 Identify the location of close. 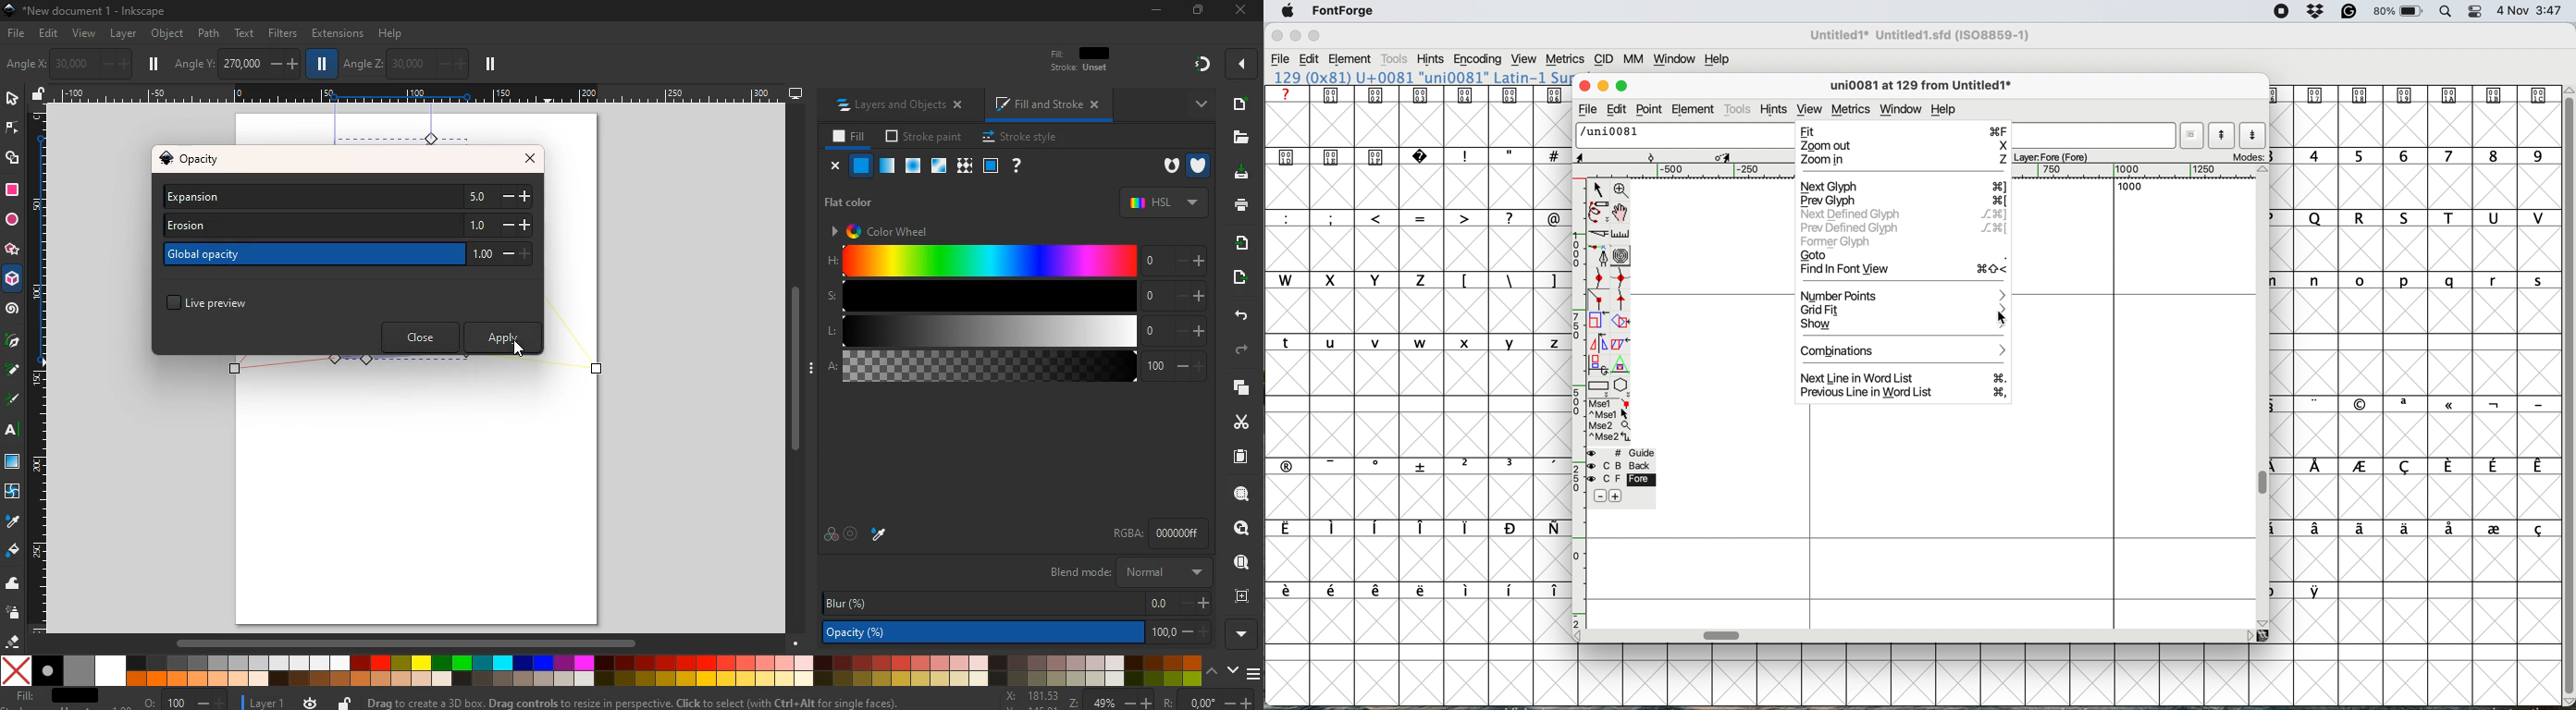
(835, 166).